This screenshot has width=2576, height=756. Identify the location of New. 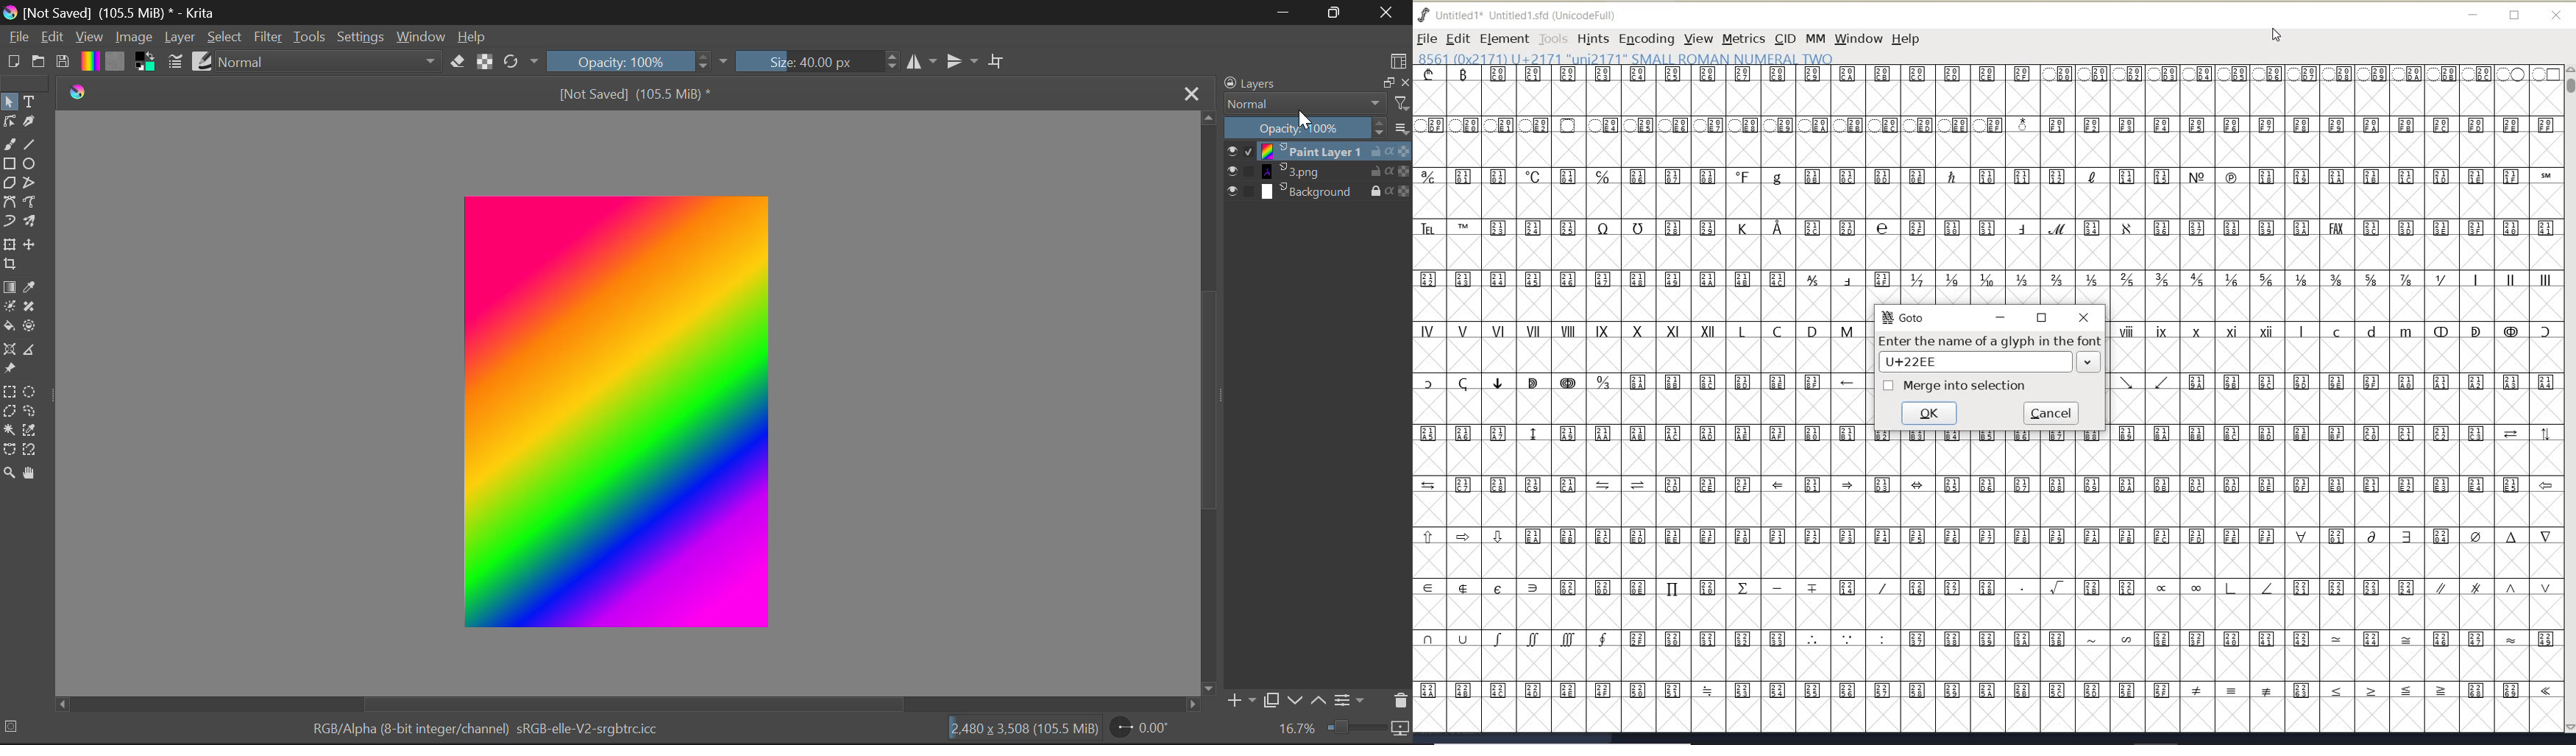
(14, 63).